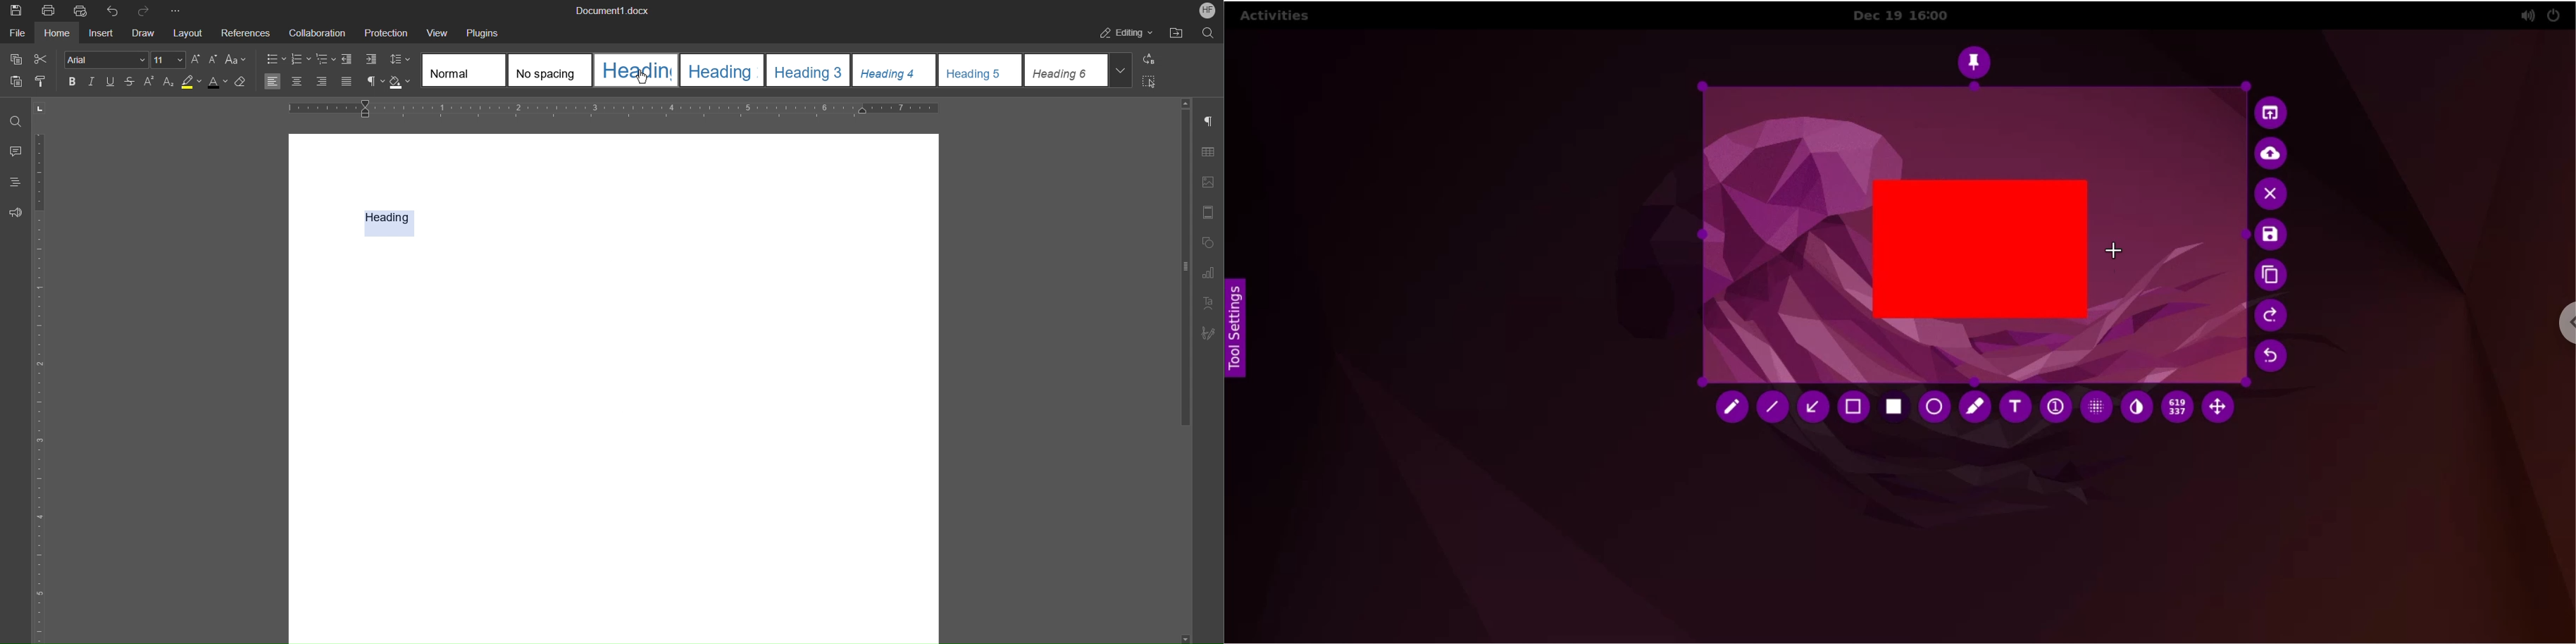 The height and width of the screenshot is (644, 2576). I want to click on Collaboration, so click(317, 32).